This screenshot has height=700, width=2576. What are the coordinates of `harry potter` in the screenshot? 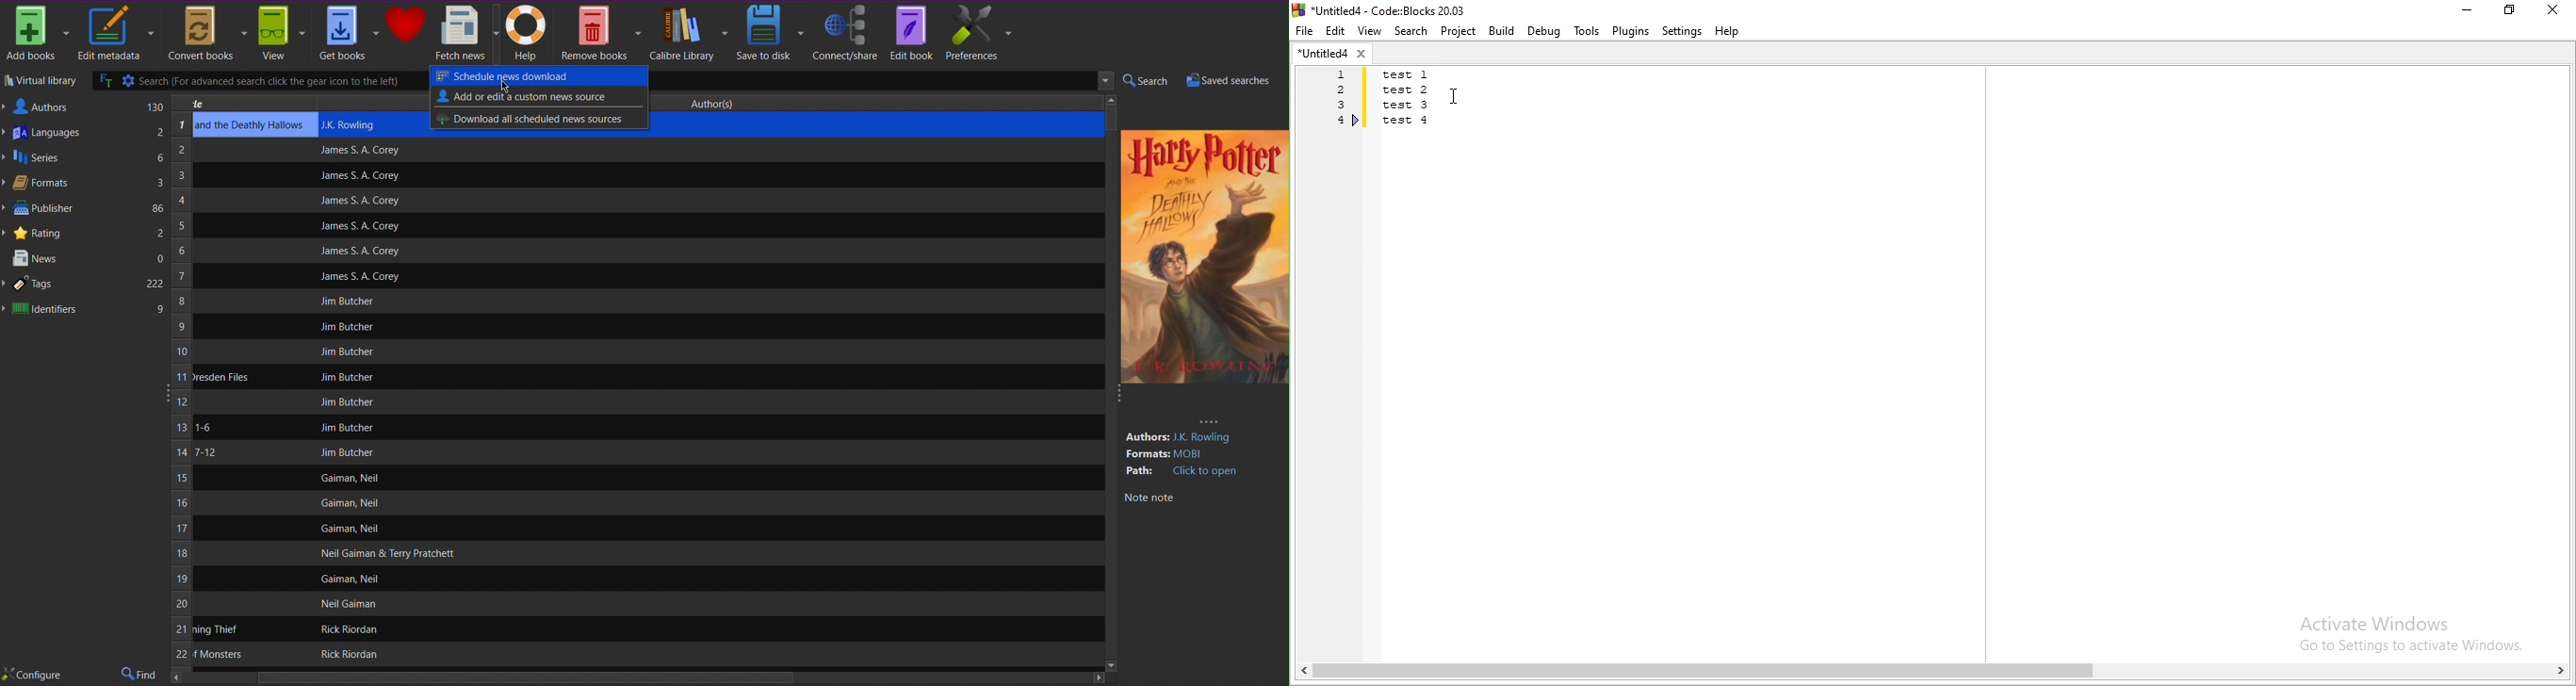 It's located at (1203, 155).